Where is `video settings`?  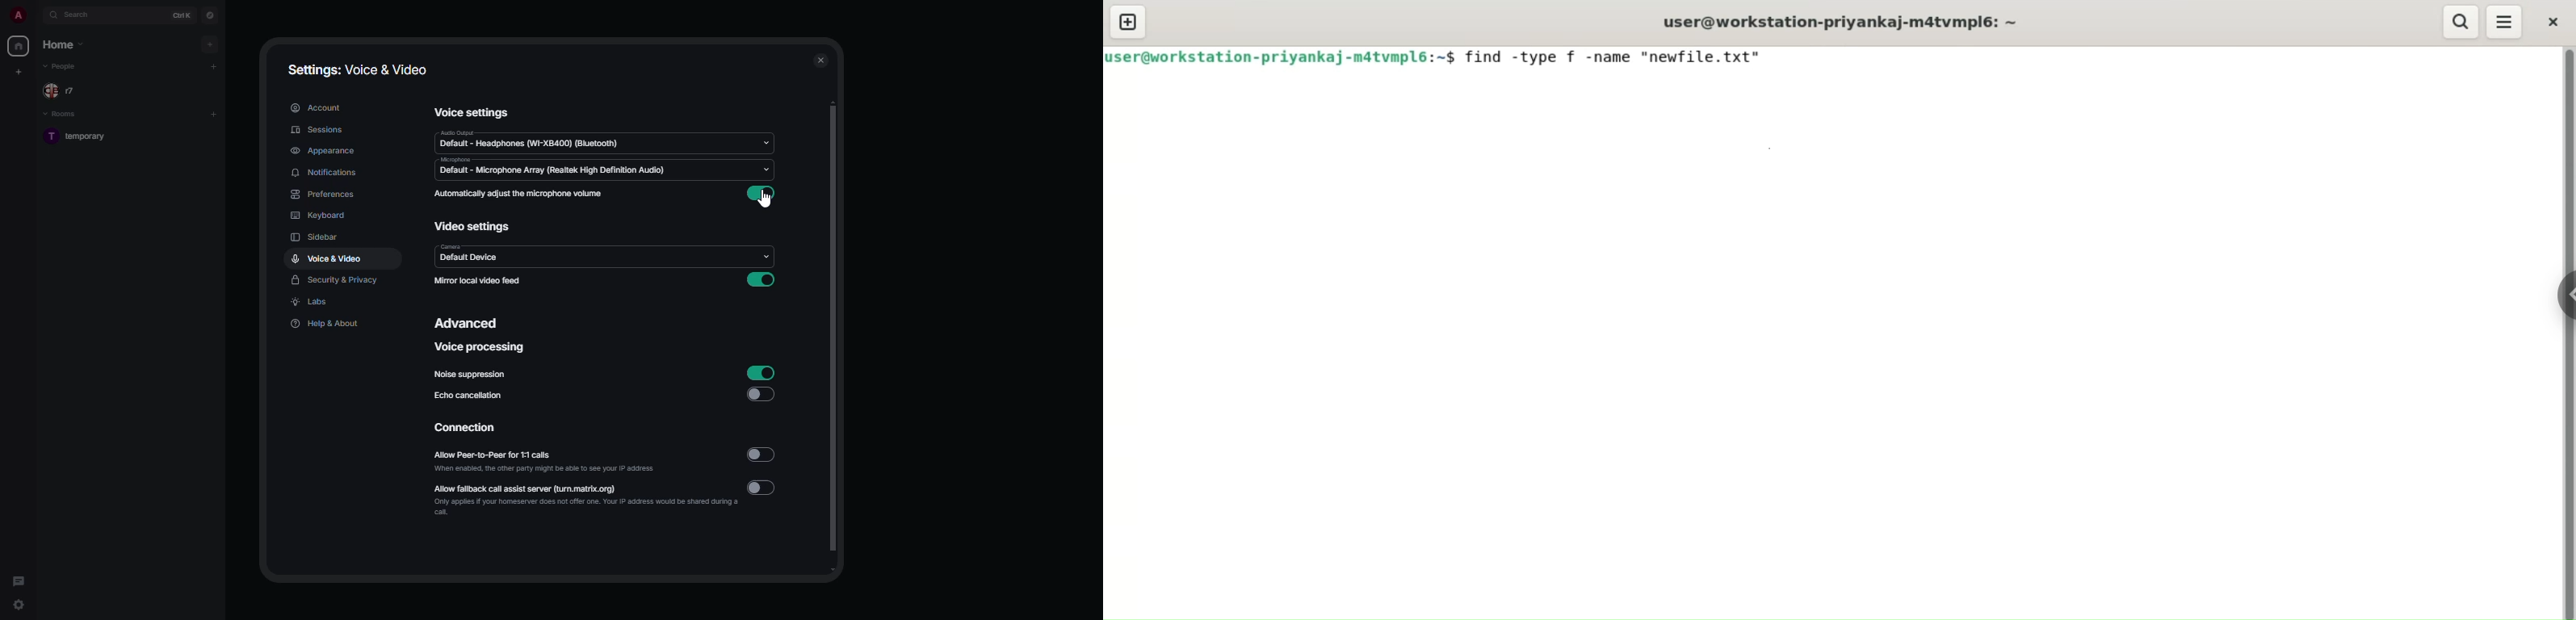
video settings is located at coordinates (473, 227).